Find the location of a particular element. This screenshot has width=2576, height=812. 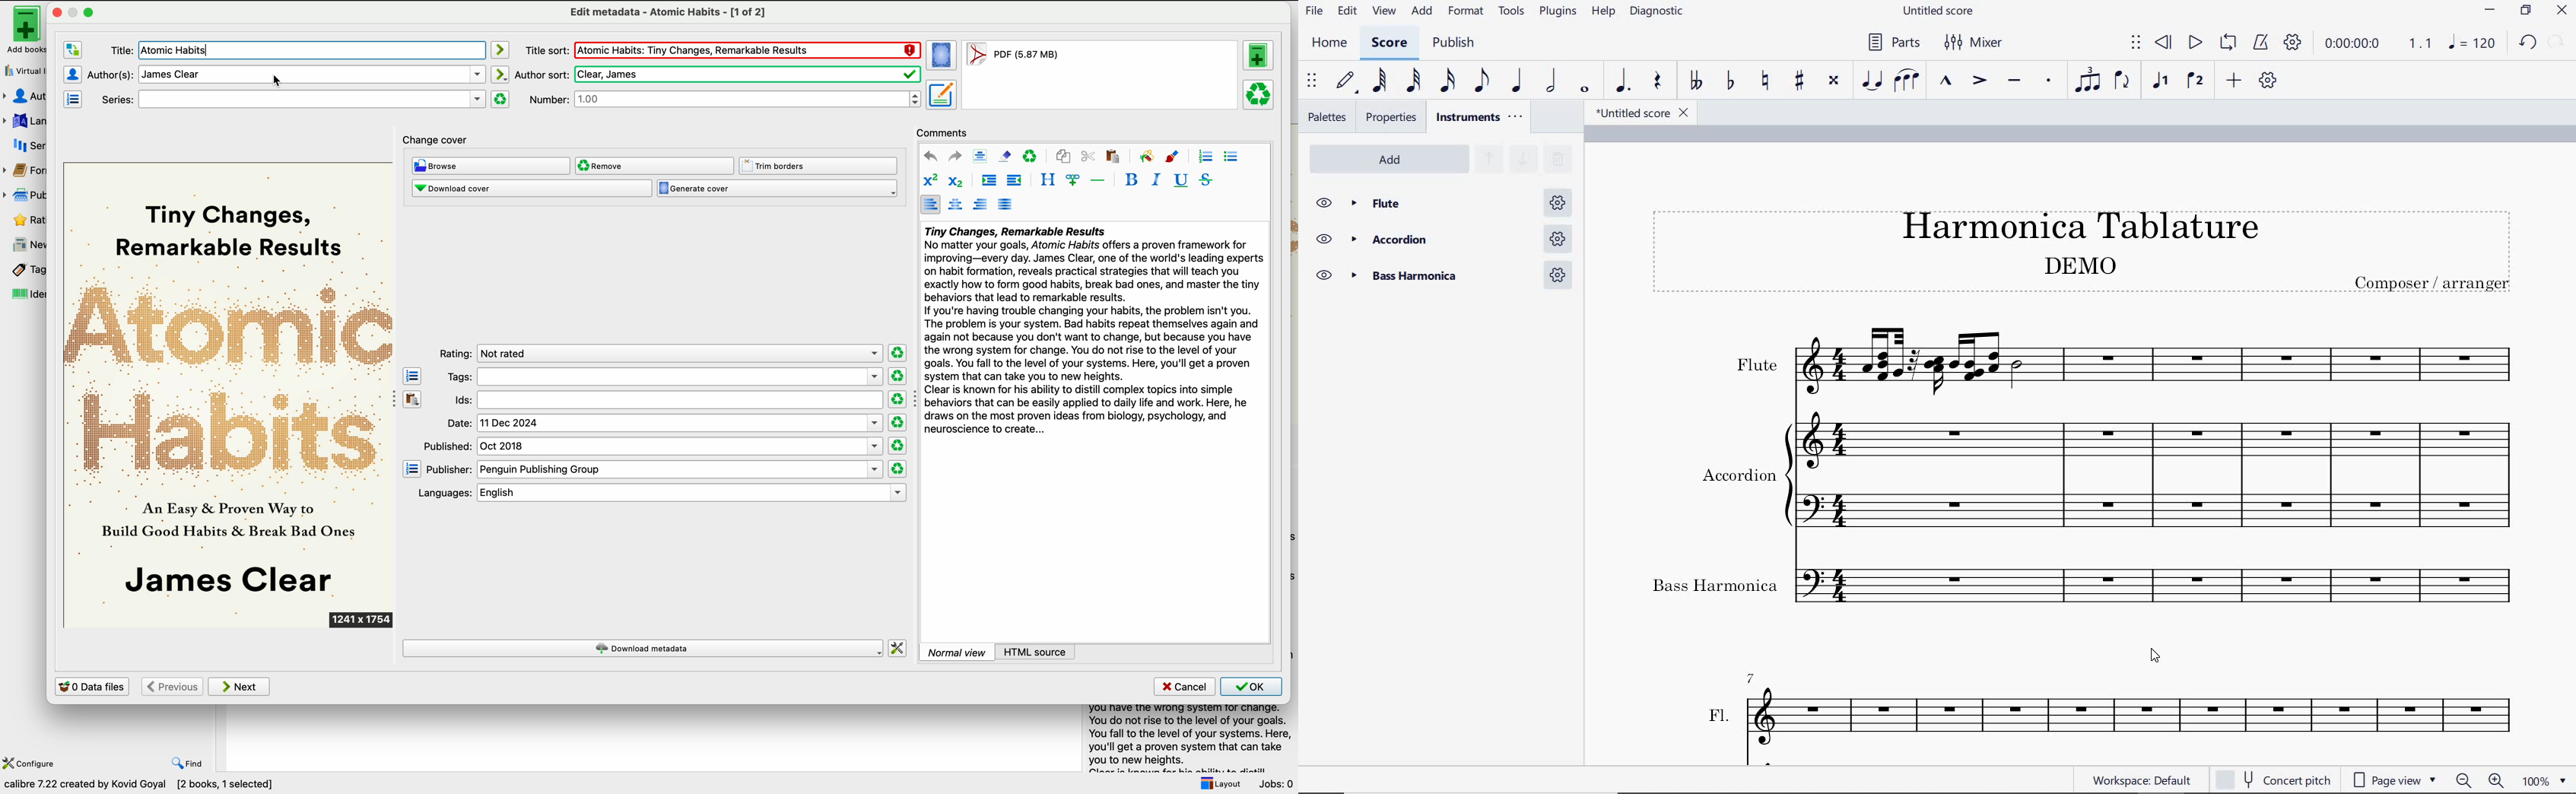

marcato is located at coordinates (1945, 82).